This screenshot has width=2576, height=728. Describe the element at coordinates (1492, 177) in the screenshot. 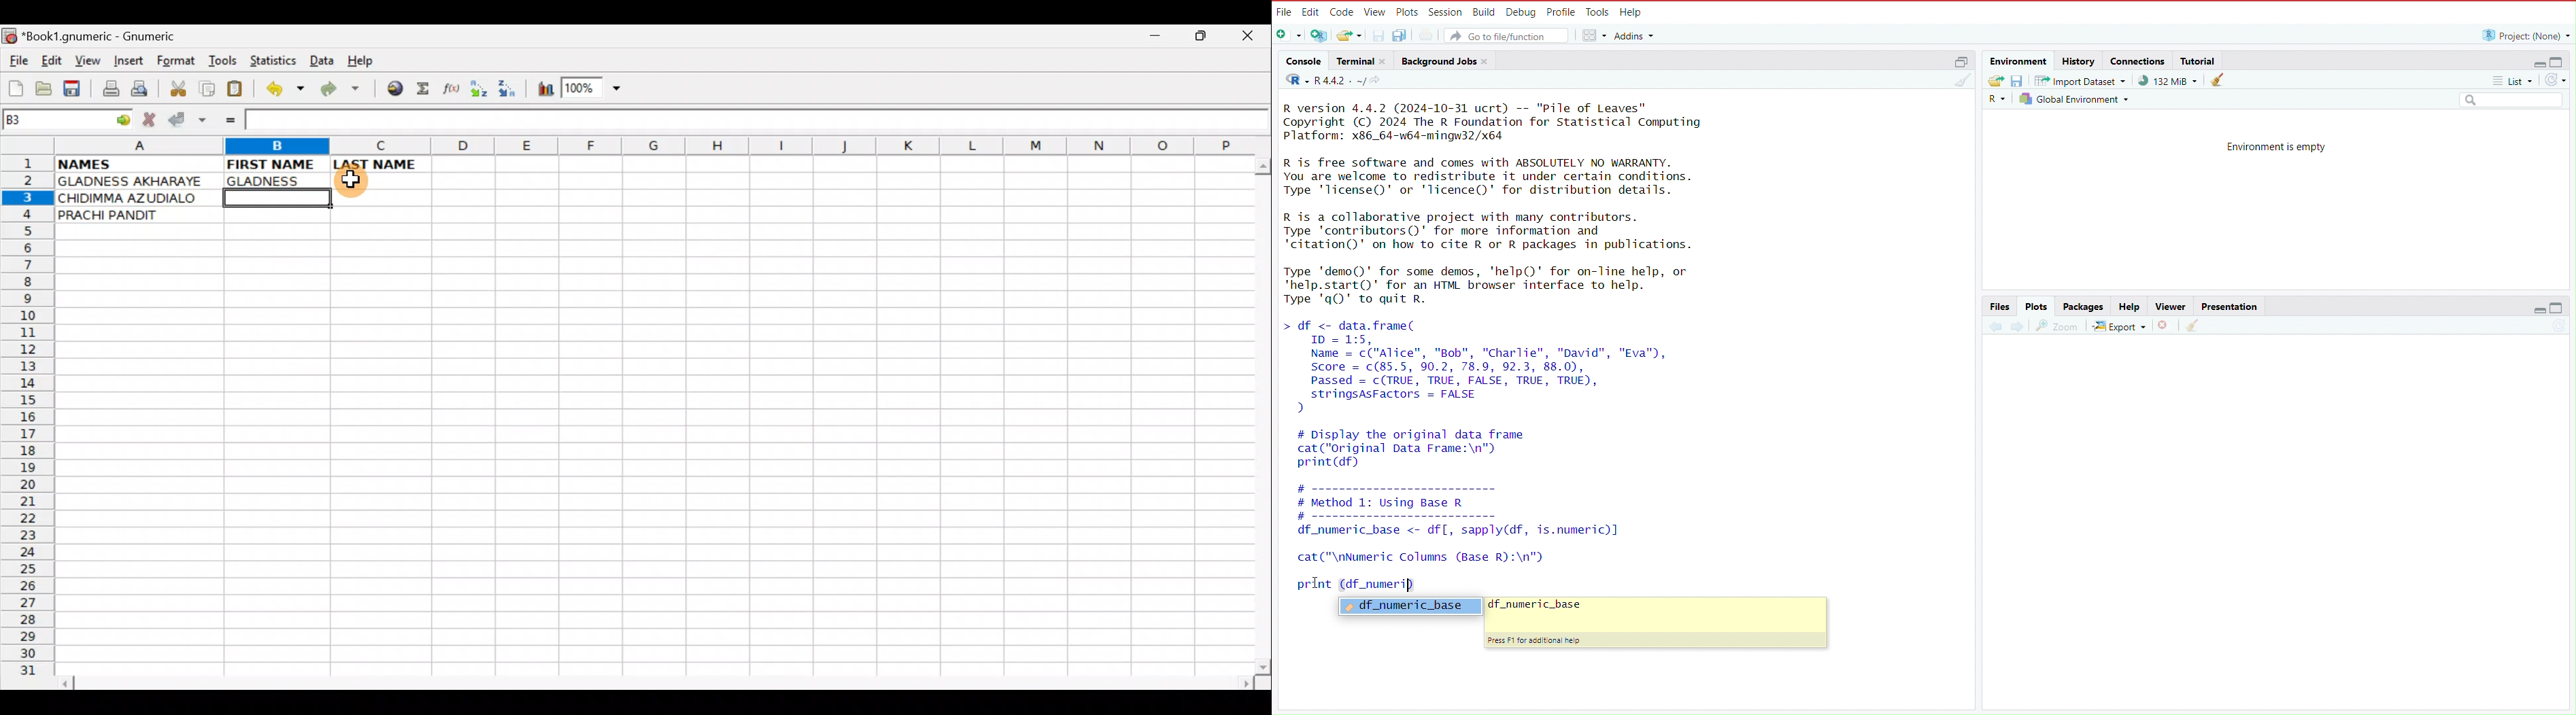

I see `R is free software and comes with ABSOLUTELY NO WARRANTY.
You are welcome to redistribute it under certain conditions.
Type 'licenseQ' or 'lTicence()' for distribution details.` at that location.